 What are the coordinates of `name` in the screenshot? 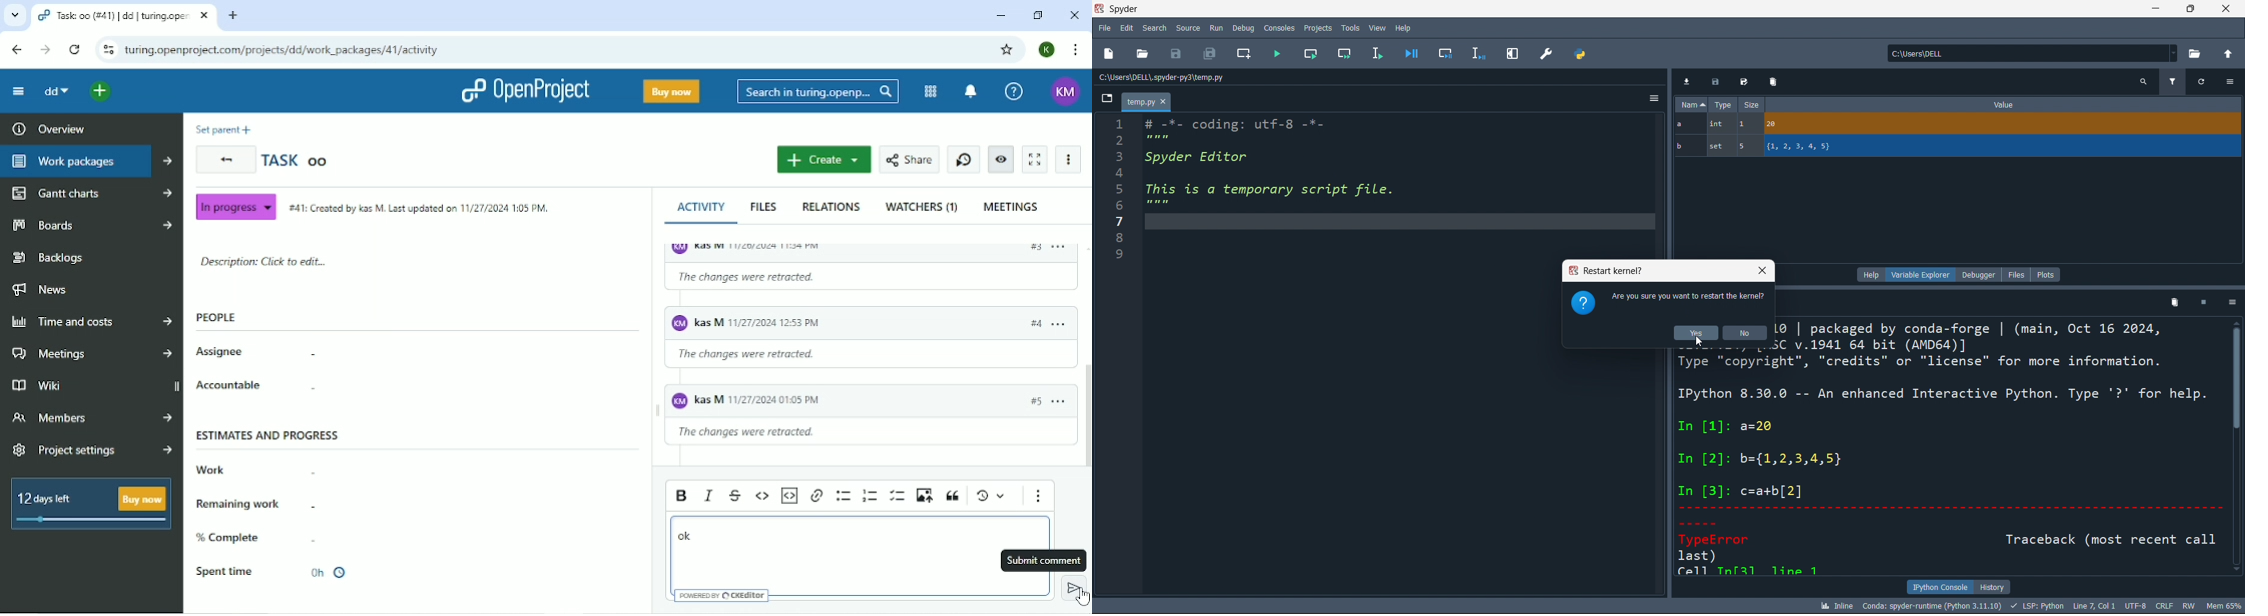 It's located at (1692, 104).